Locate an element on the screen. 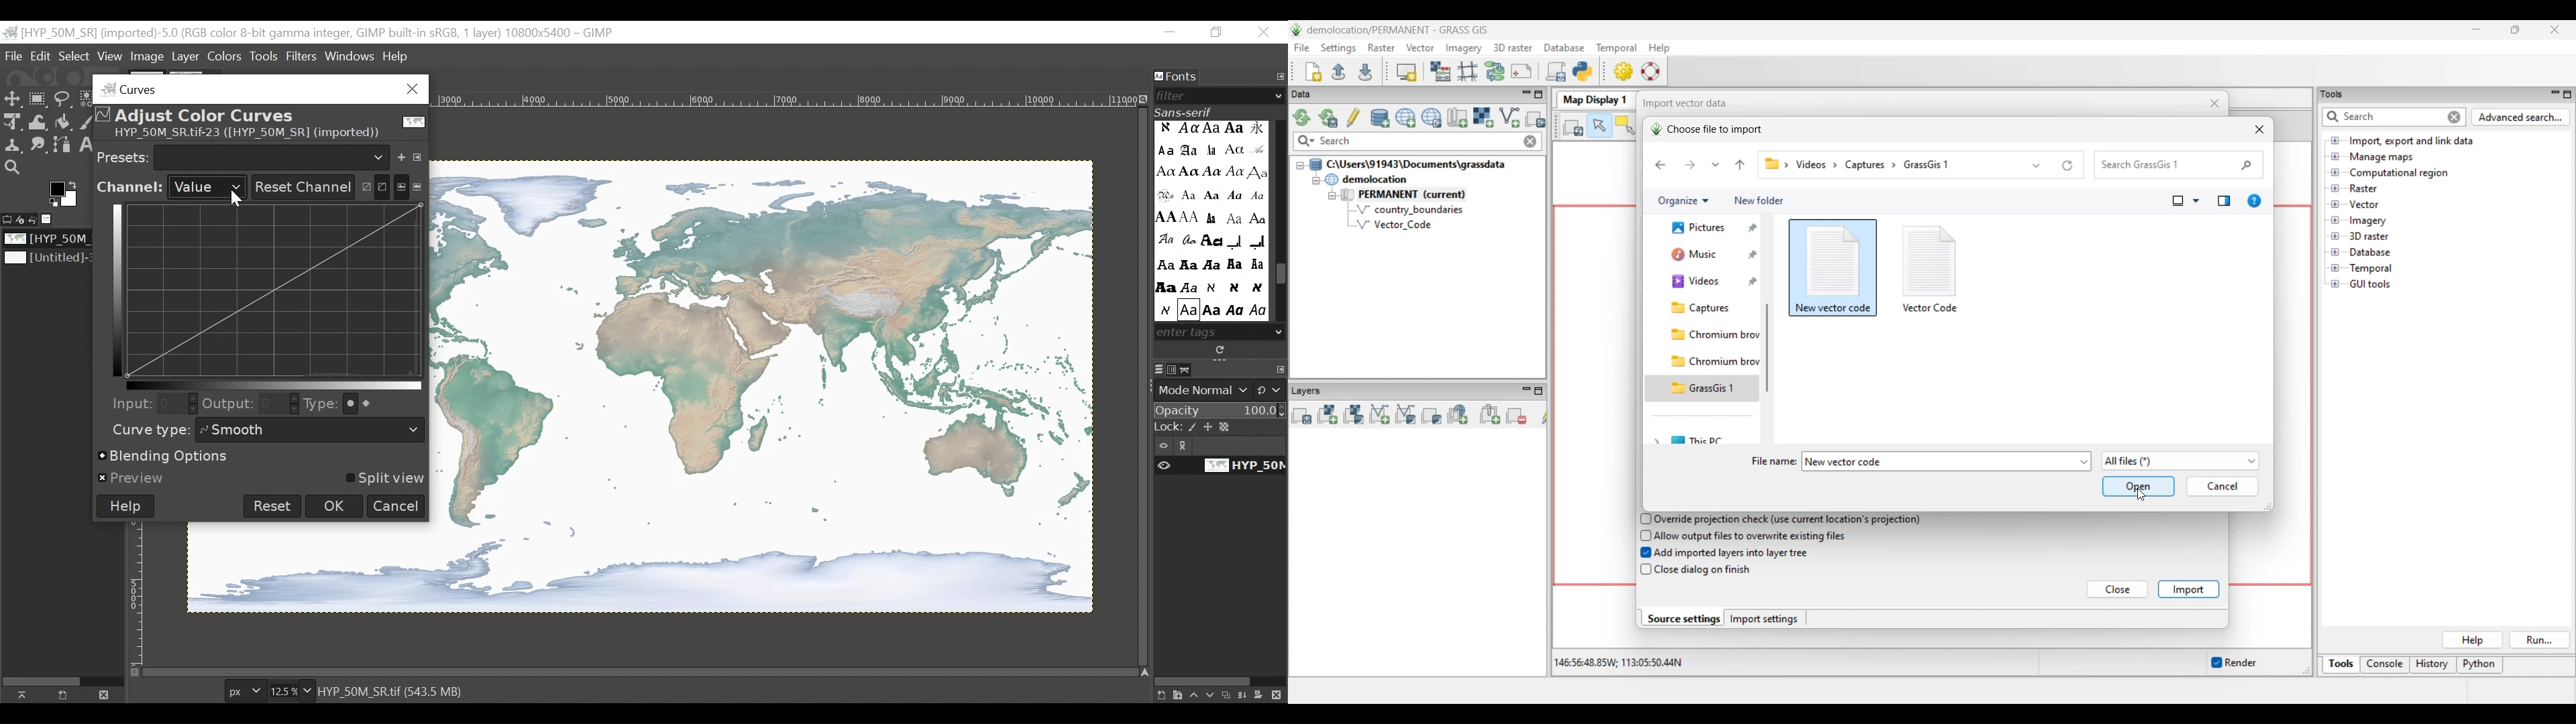 This screenshot has width=2576, height=728. Active foreground/background is located at coordinates (66, 194).